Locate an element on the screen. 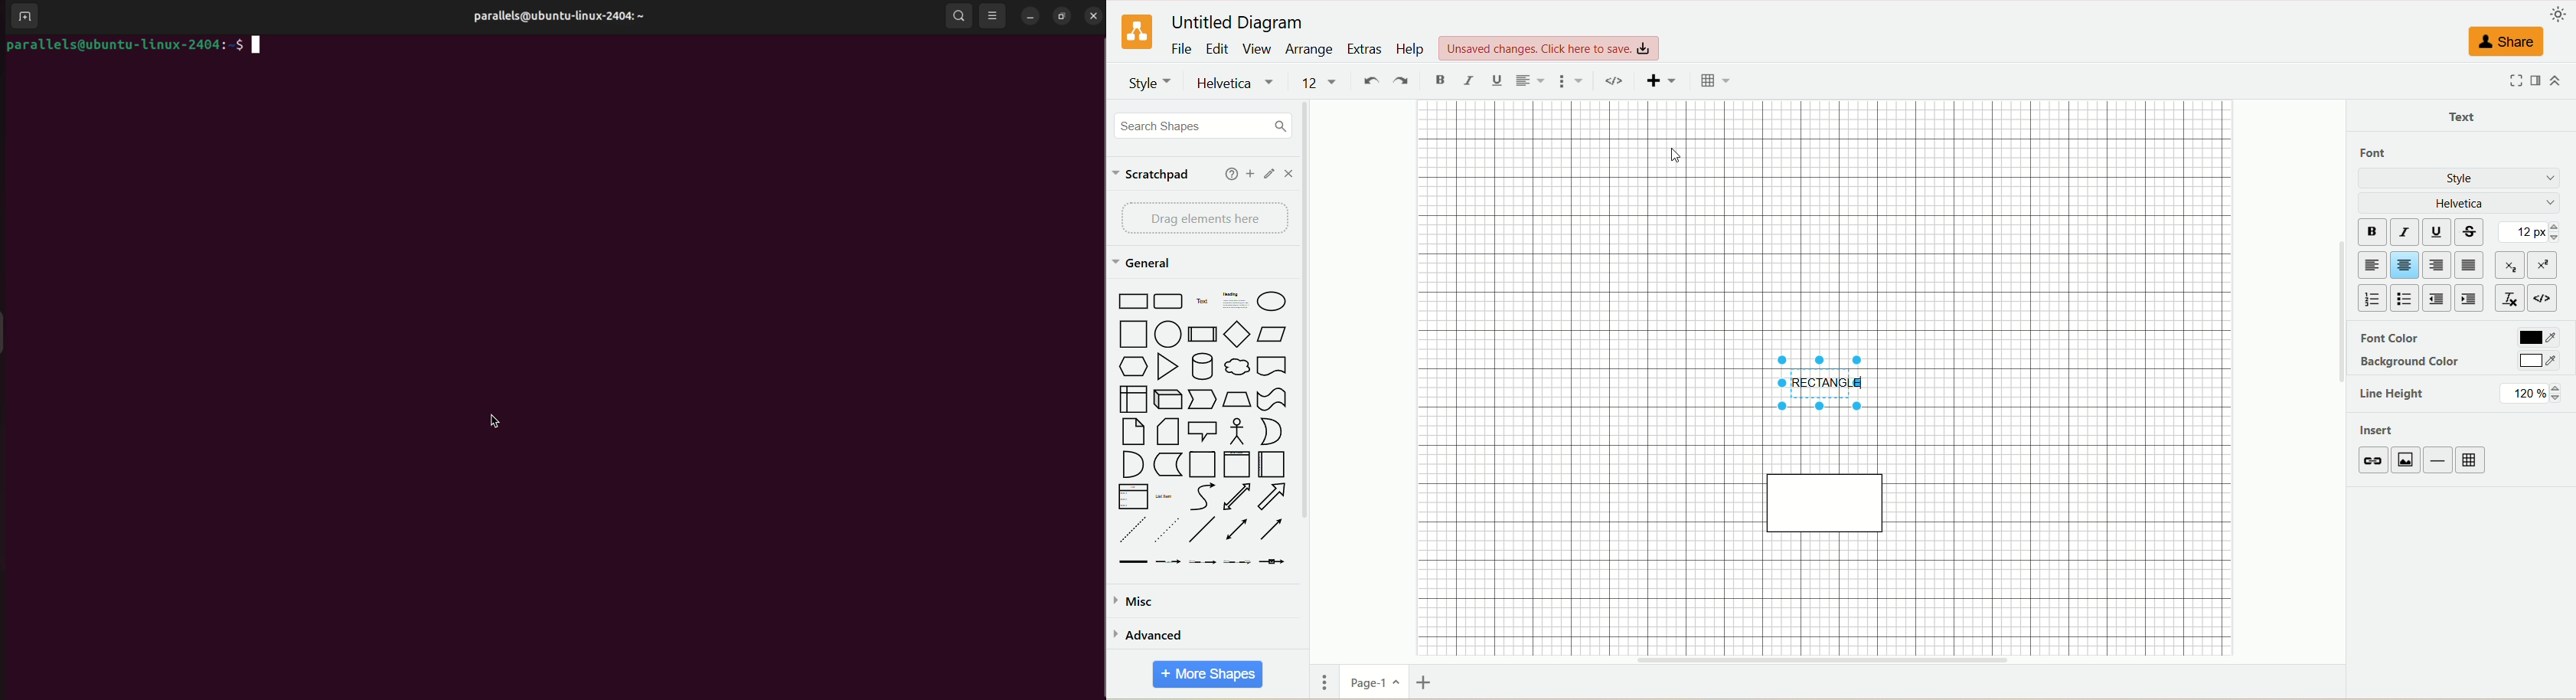  and is located at coordinates (1131, 466).